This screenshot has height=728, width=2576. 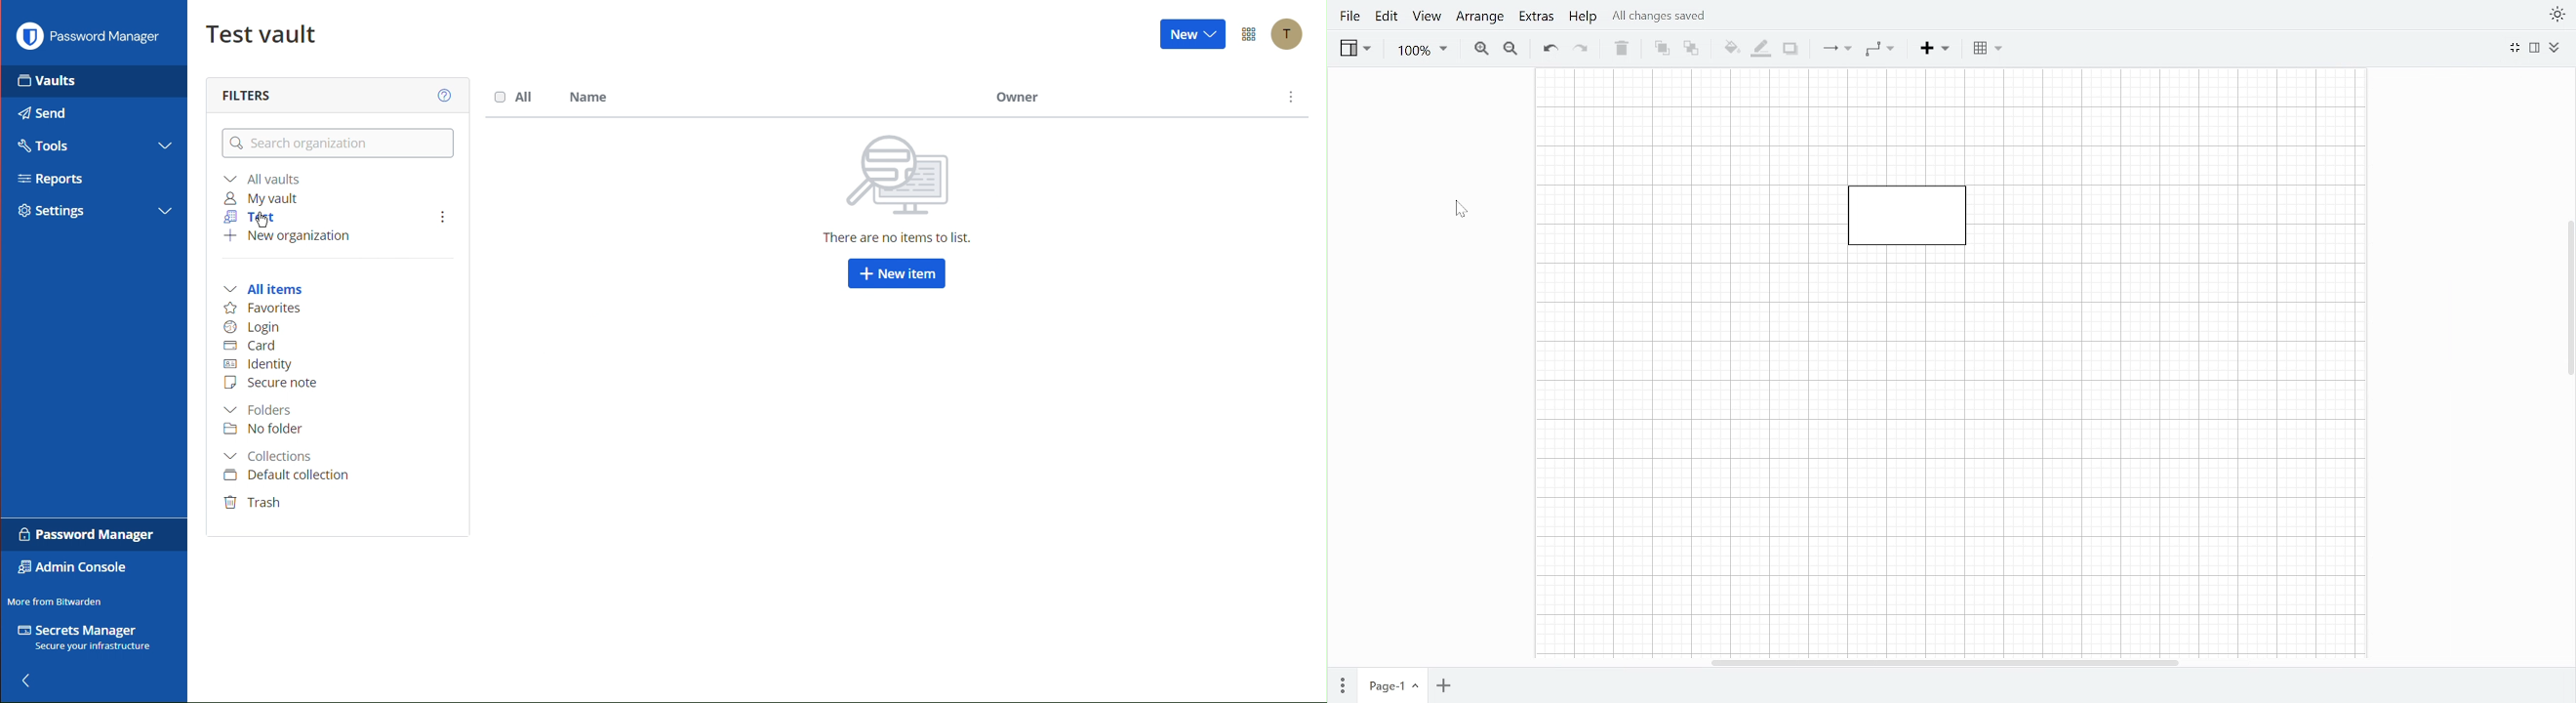 I want to click on Fill color, so click(x=1731, y=50).